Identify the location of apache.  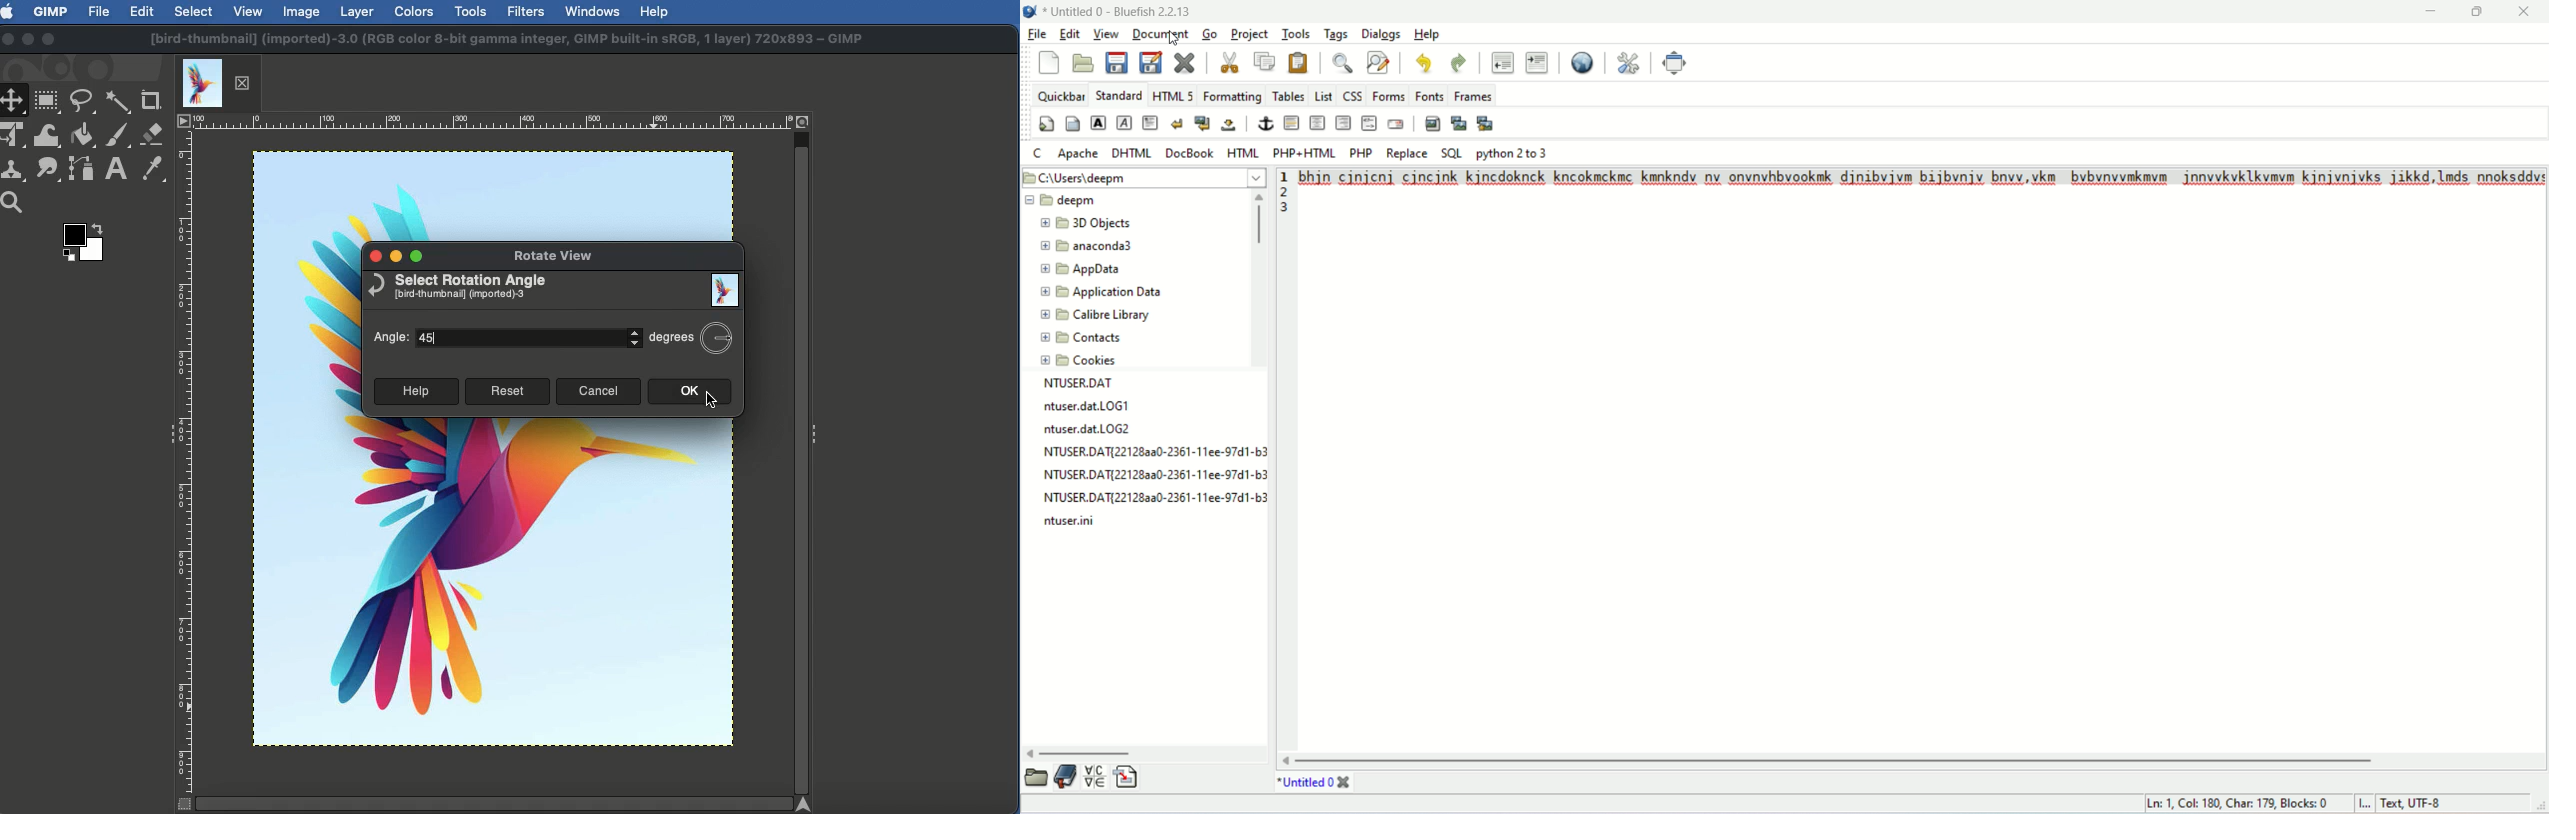
(1080, 154).